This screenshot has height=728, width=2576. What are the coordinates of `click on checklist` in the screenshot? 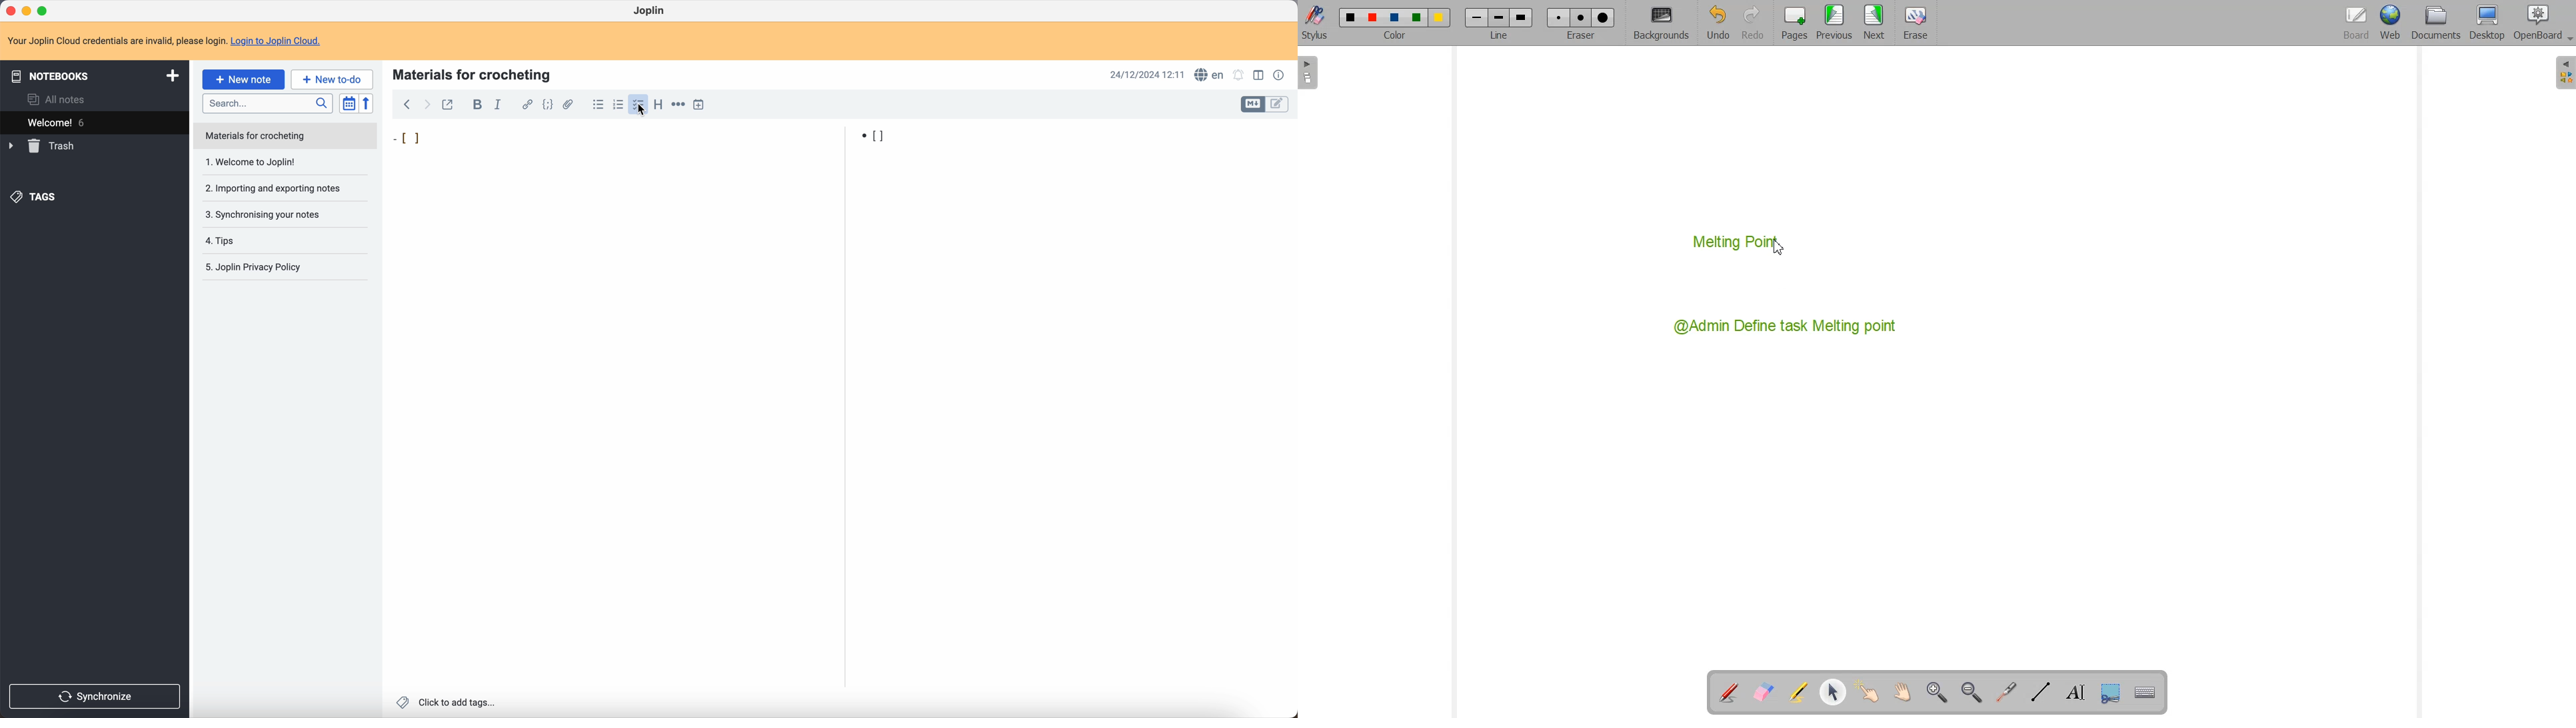 It's located at (639, 105).